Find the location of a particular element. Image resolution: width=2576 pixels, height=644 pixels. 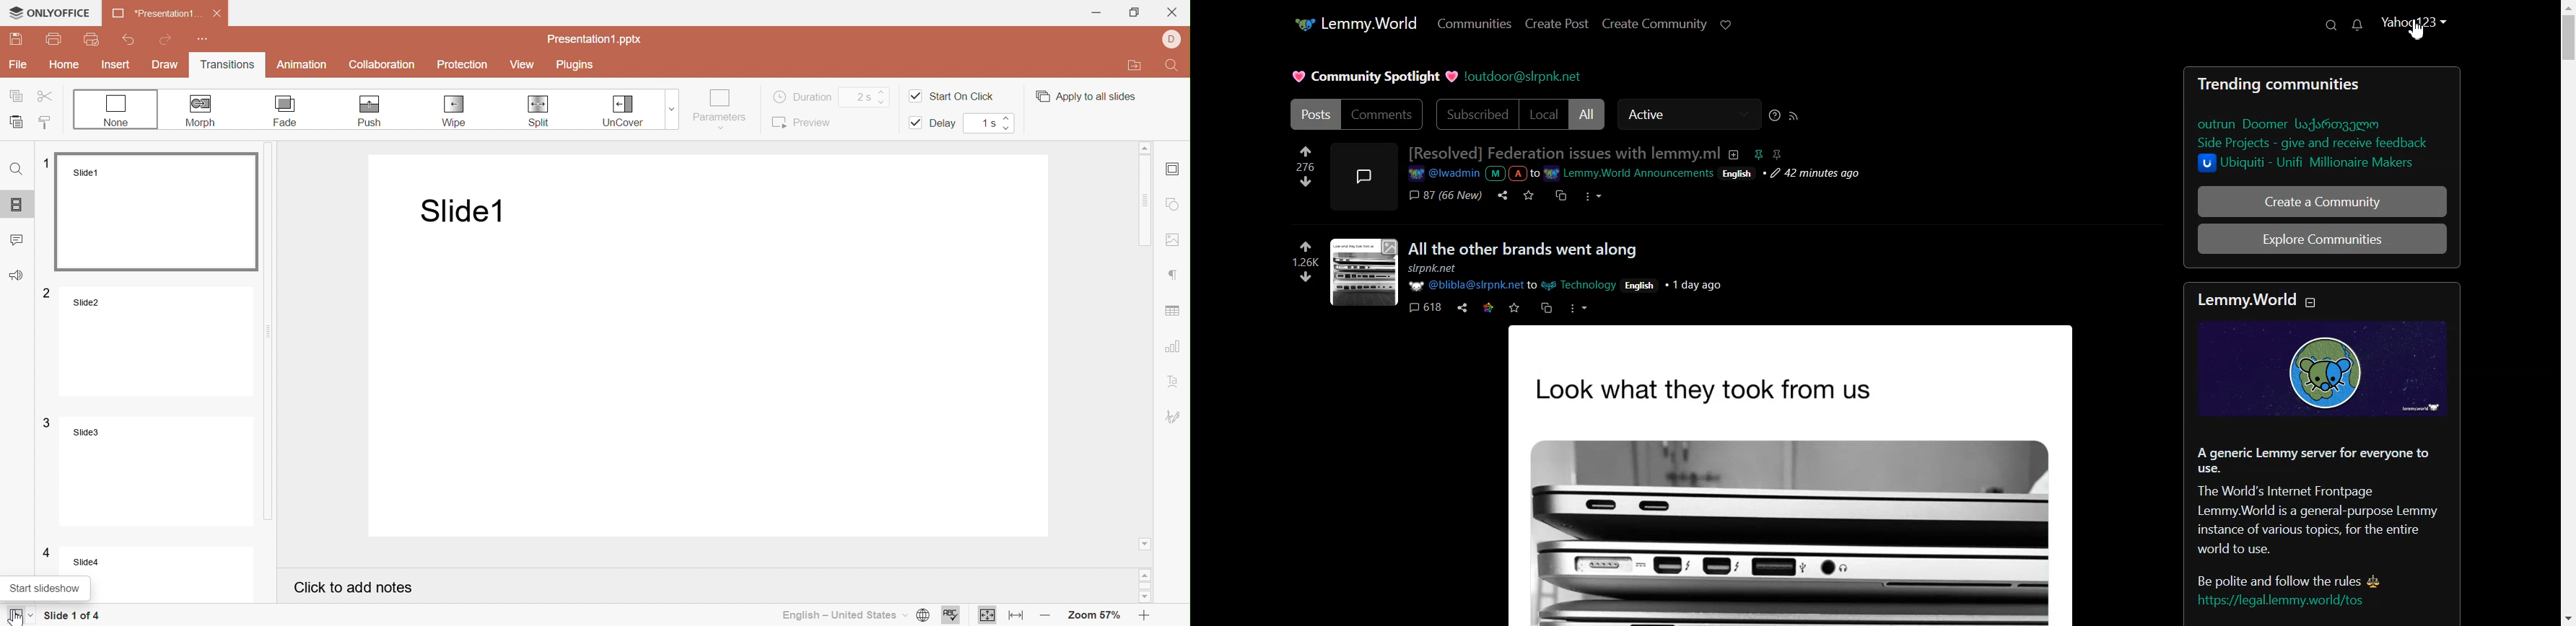

Tag is located at coordinates (1768, 154).